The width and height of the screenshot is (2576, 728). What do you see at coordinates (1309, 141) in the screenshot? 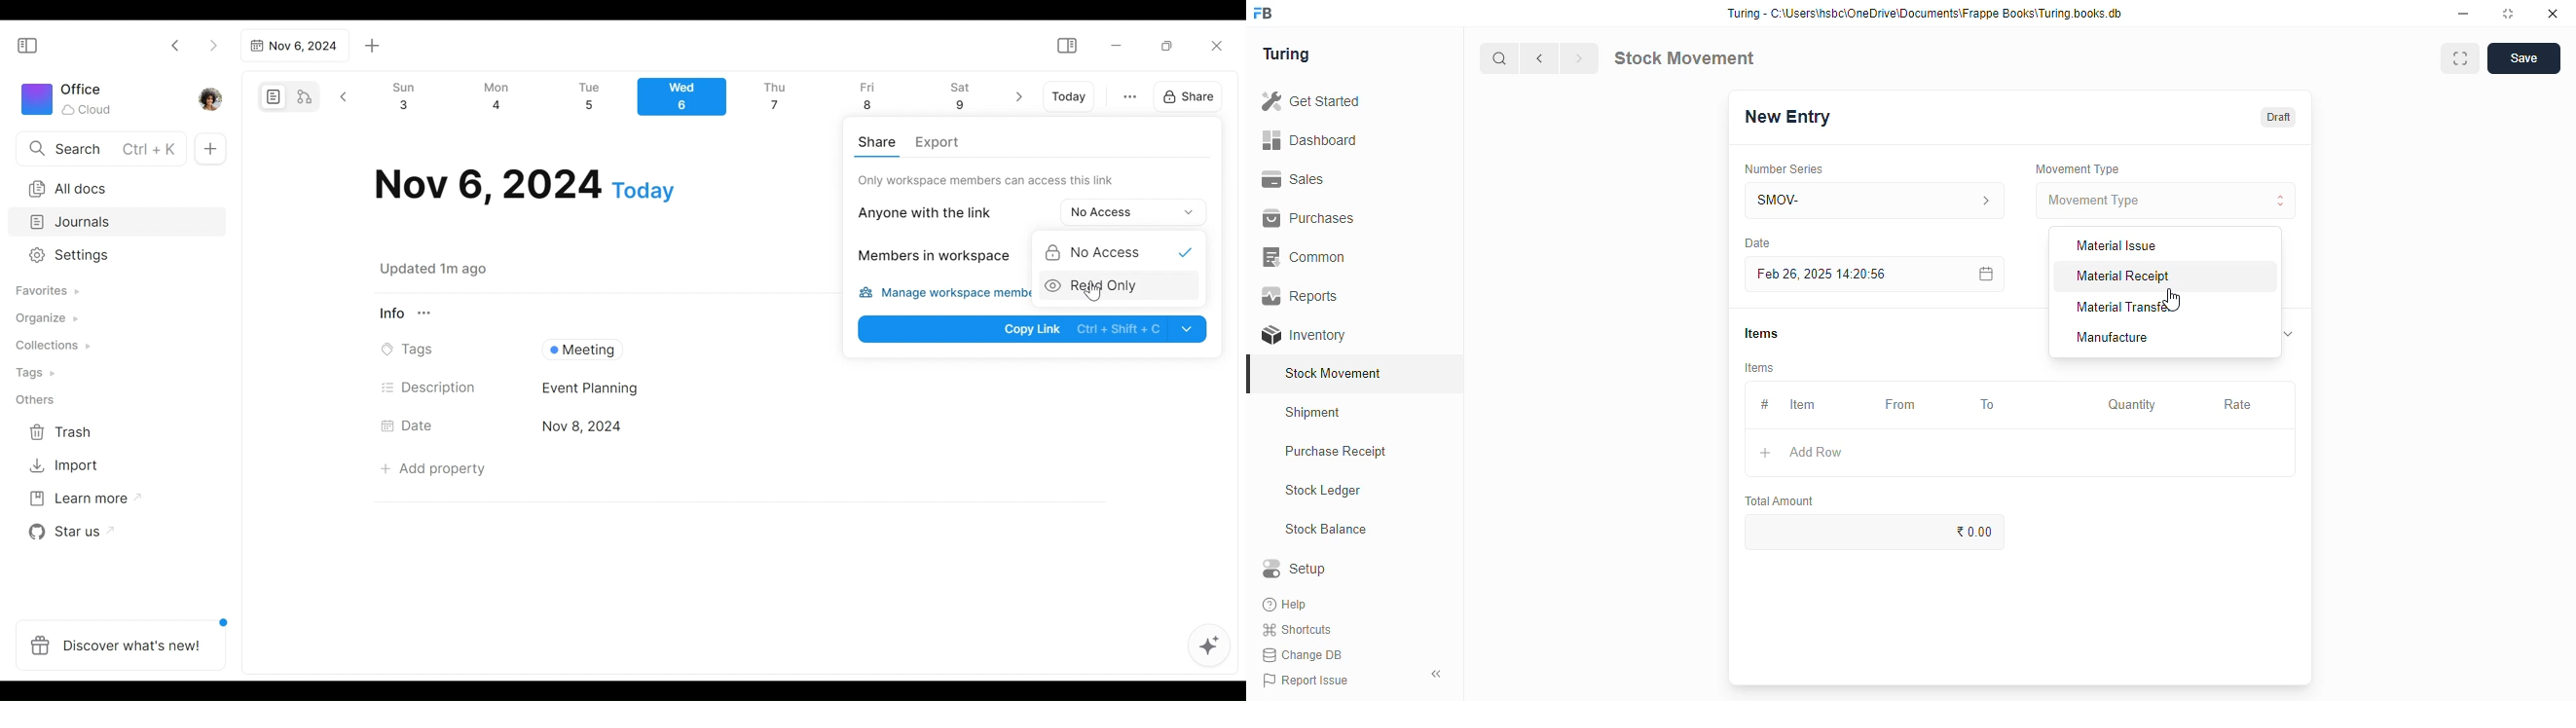
I see `dashboard` at bounding box center [1309, 141].